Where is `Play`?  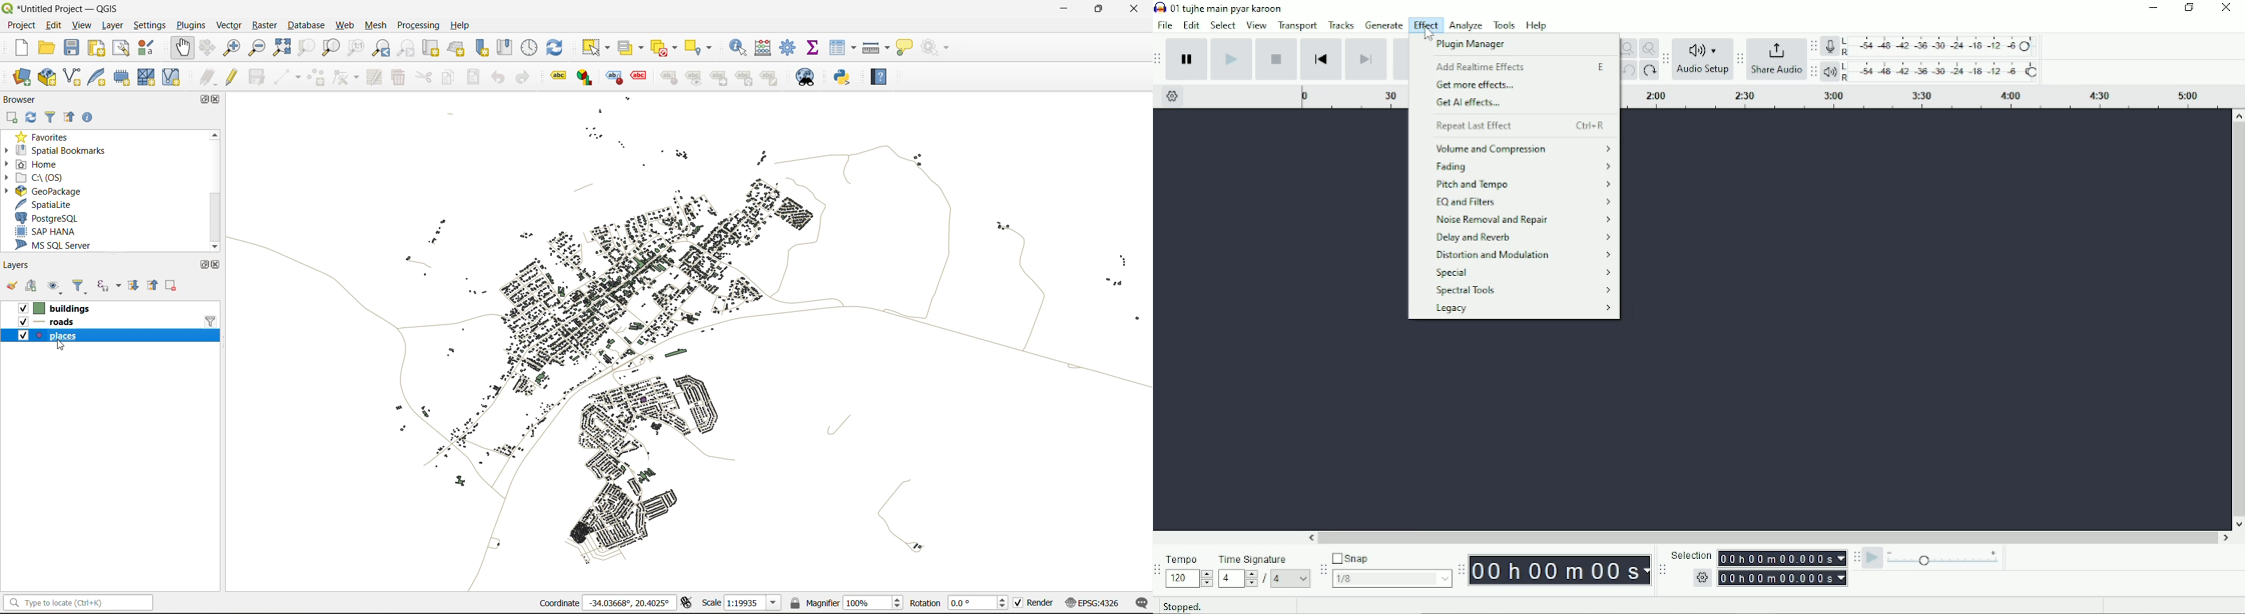
Play is located at coordinates (1231, 59).